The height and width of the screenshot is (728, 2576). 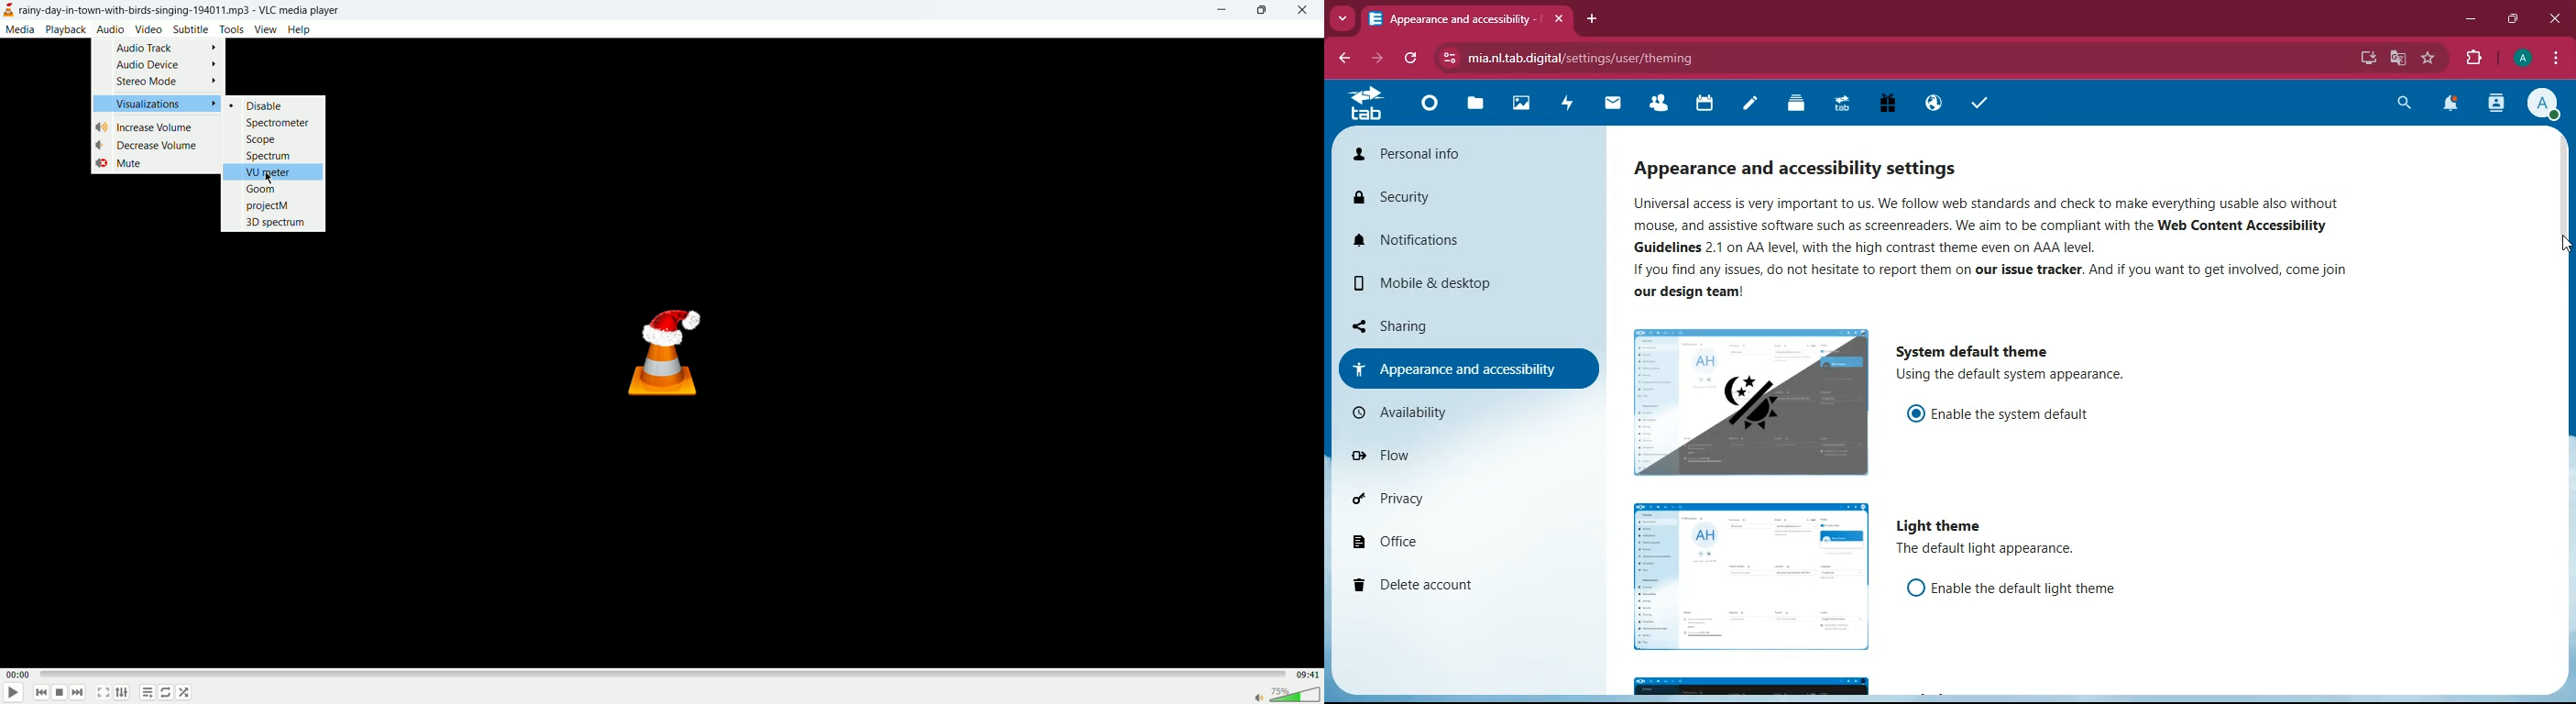 What do you see at coordinates (149, 30) in the screenshot?
I see `video` at bounding box center [149, 30].